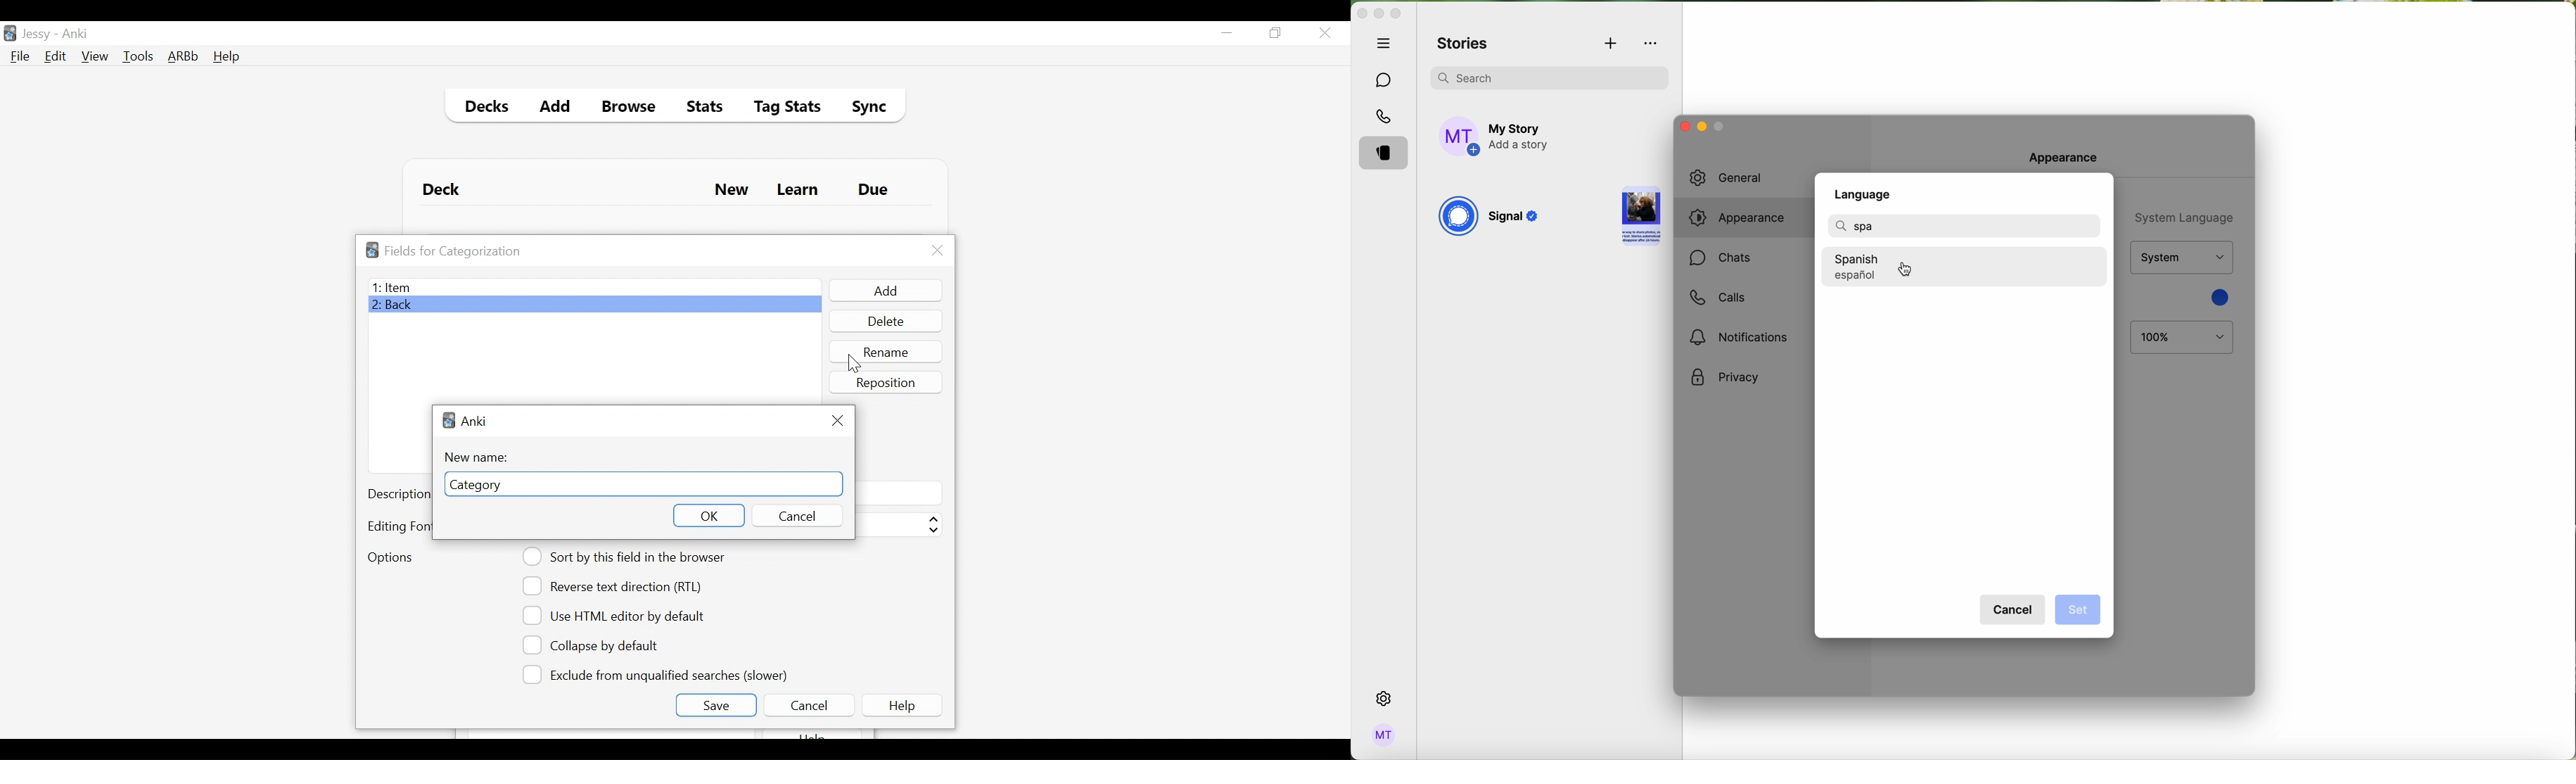 Image resolution: width=2576 pixels, height=784 pixels. What do you see at coordinates (10, 34) in the screenshot?
I see `Anki Desktop icon` at bounding box center [10, 34].